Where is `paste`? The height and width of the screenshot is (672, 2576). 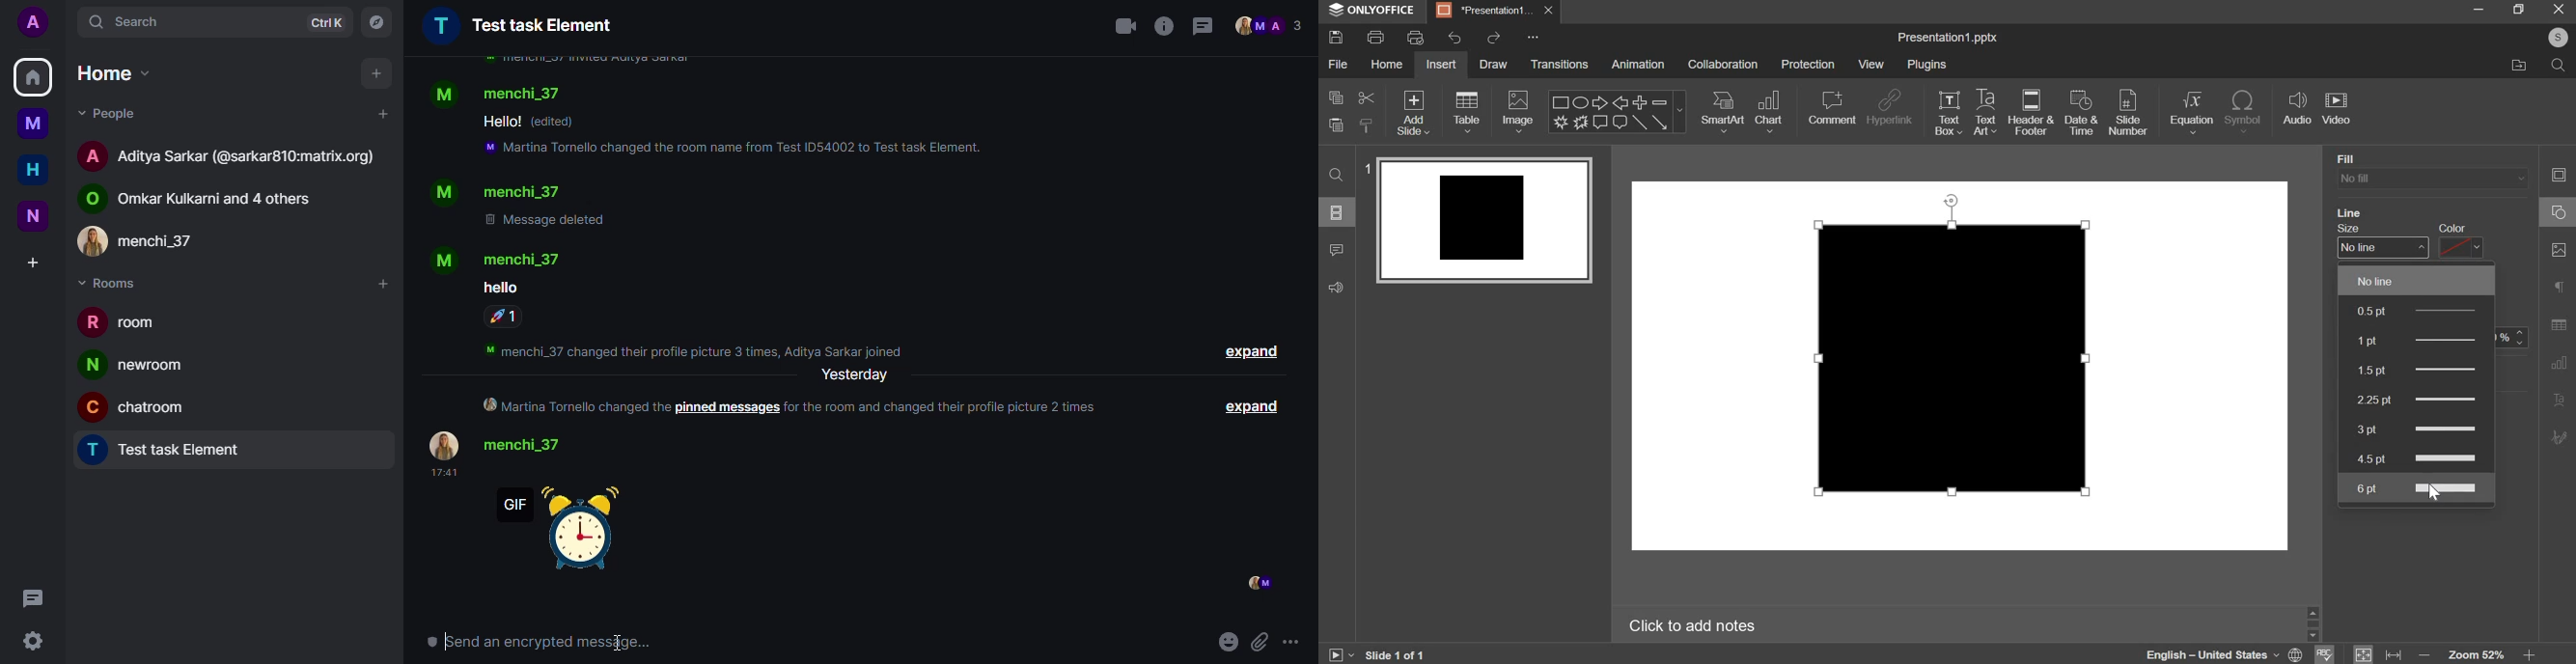
paste is located at coordinates (1334, 125).